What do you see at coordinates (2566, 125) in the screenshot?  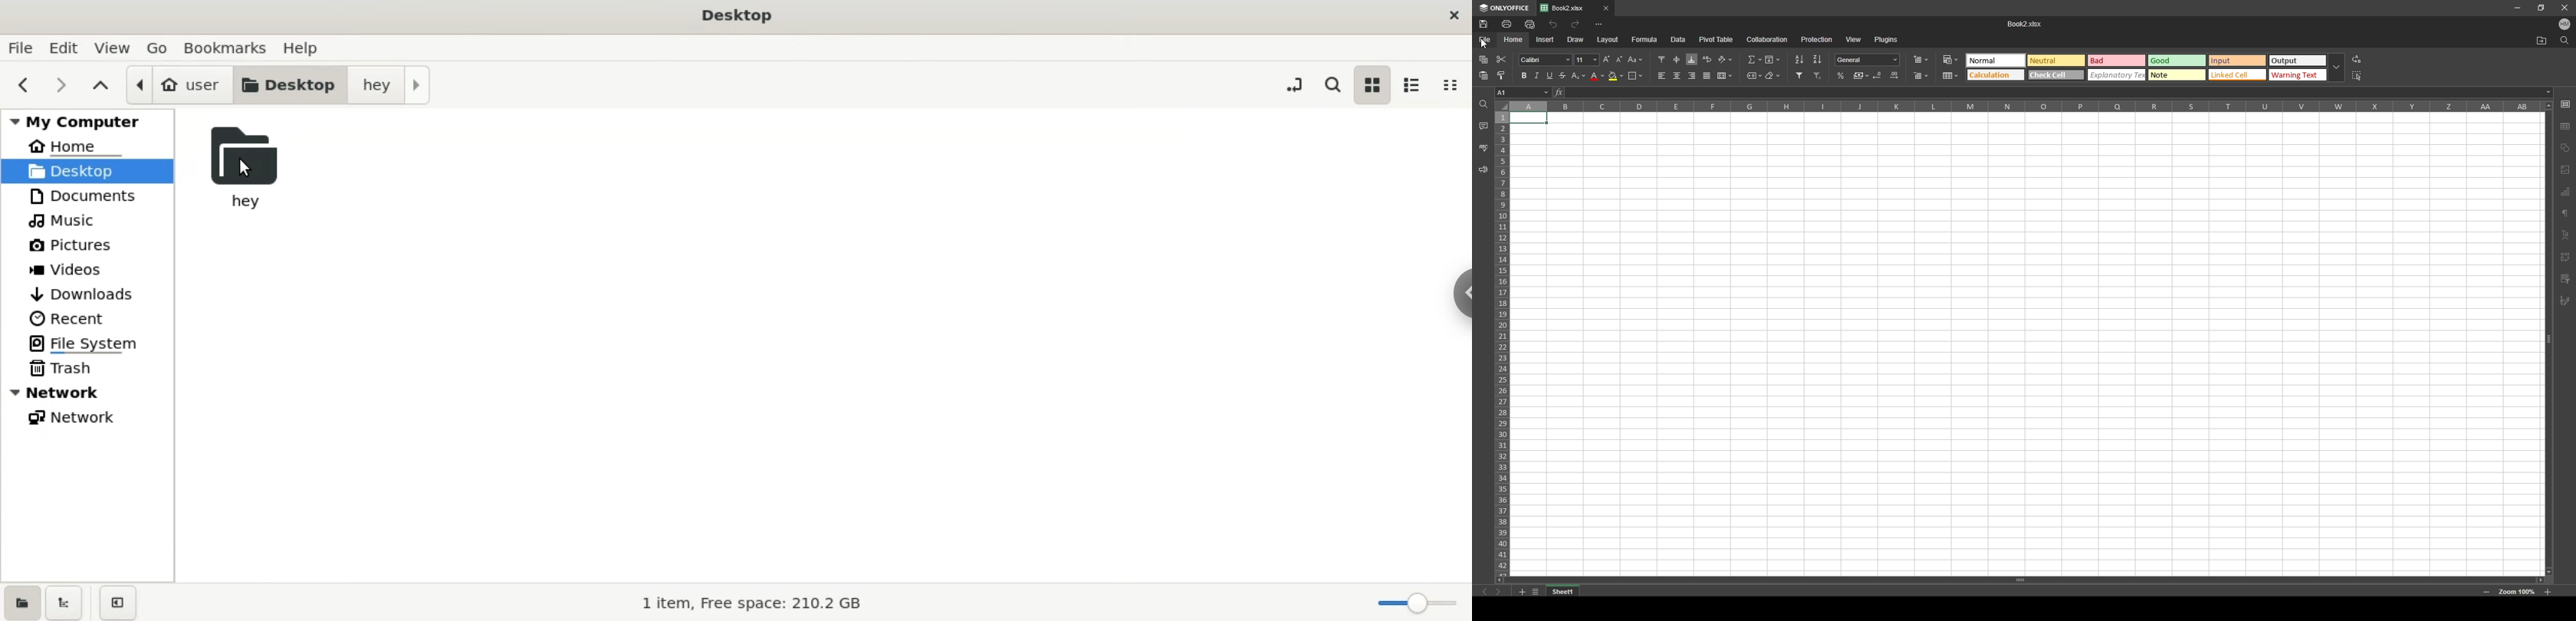 I see `table` at bounding box center [2566, 125].